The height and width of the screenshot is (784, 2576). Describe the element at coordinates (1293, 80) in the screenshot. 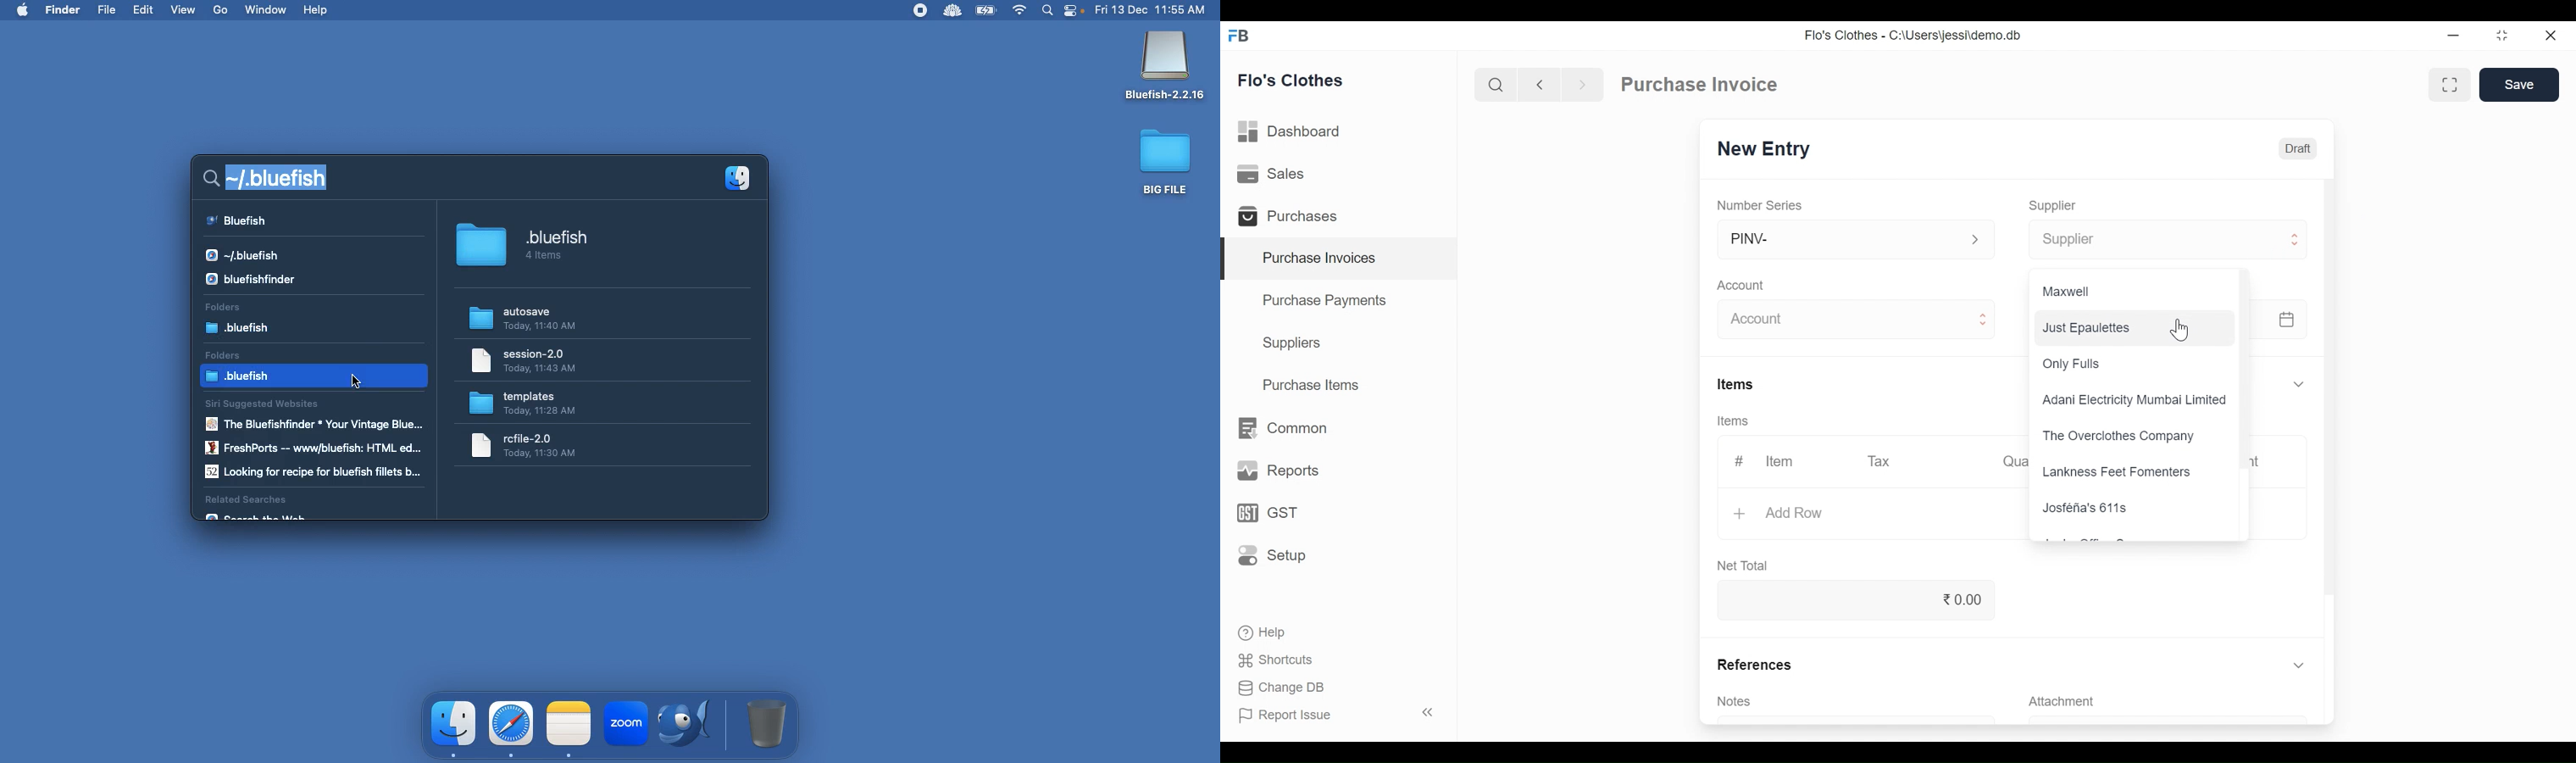

I see `Flo's Clothes` at that location.